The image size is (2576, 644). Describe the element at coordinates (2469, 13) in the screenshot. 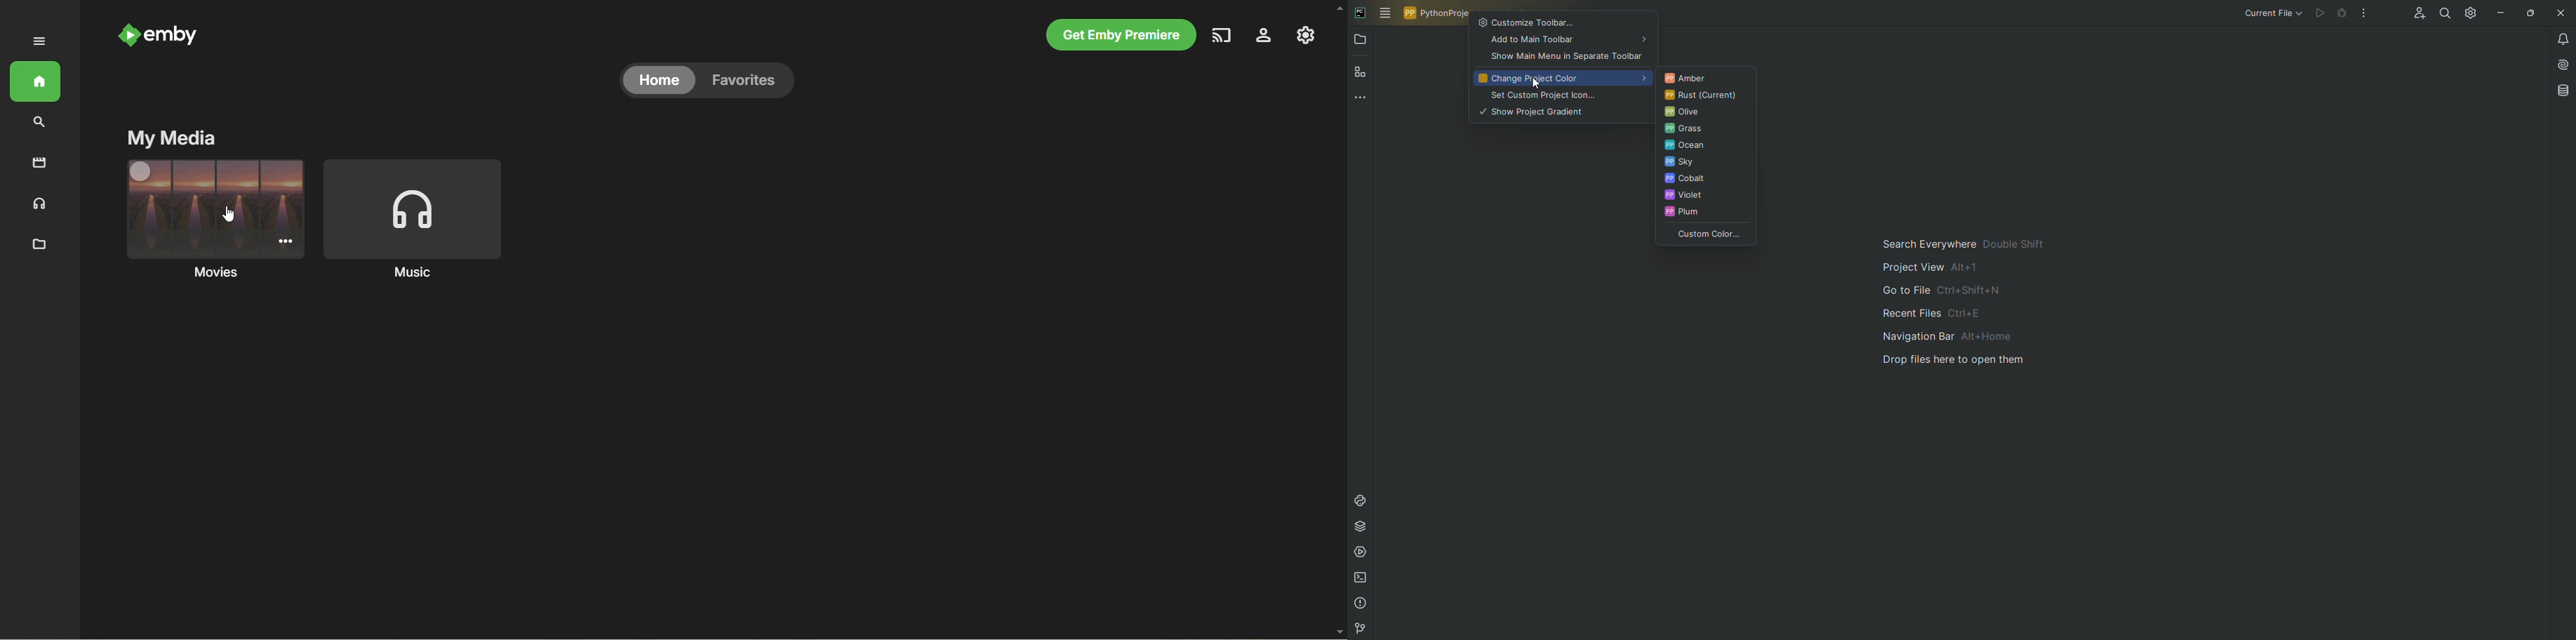

I see `Setings` at that location.